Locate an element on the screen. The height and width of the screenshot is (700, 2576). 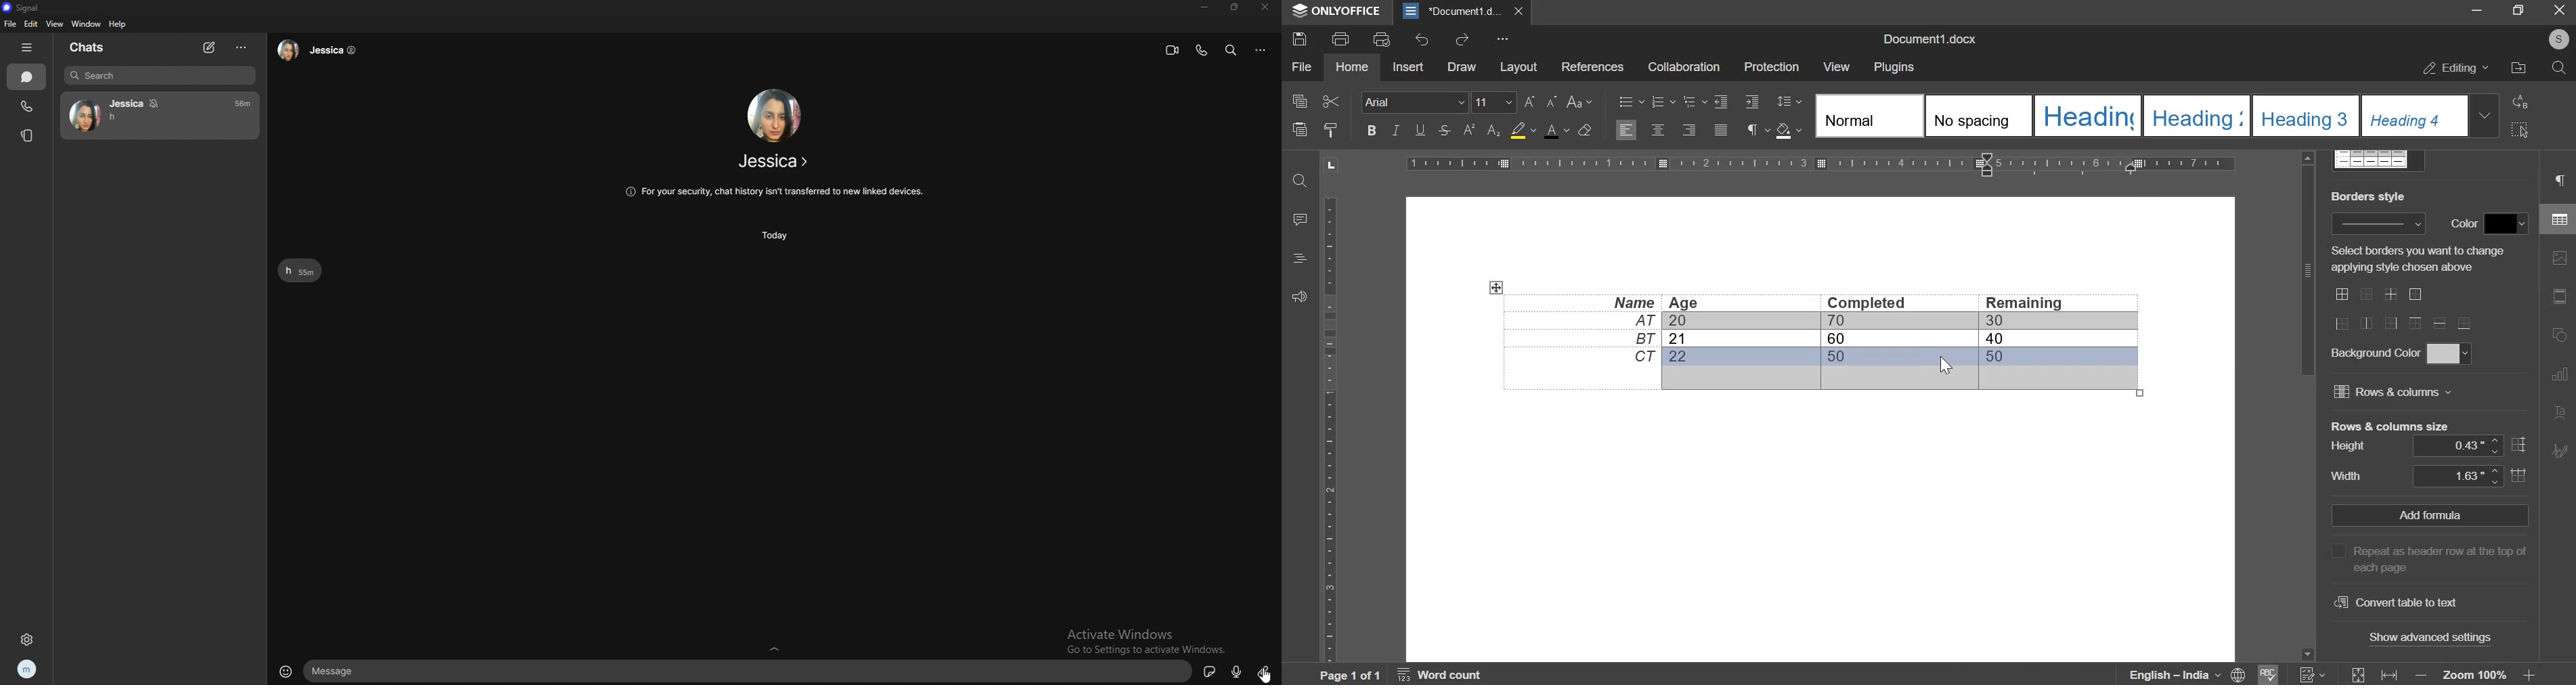
protection is located at coordinates (1771, 67).